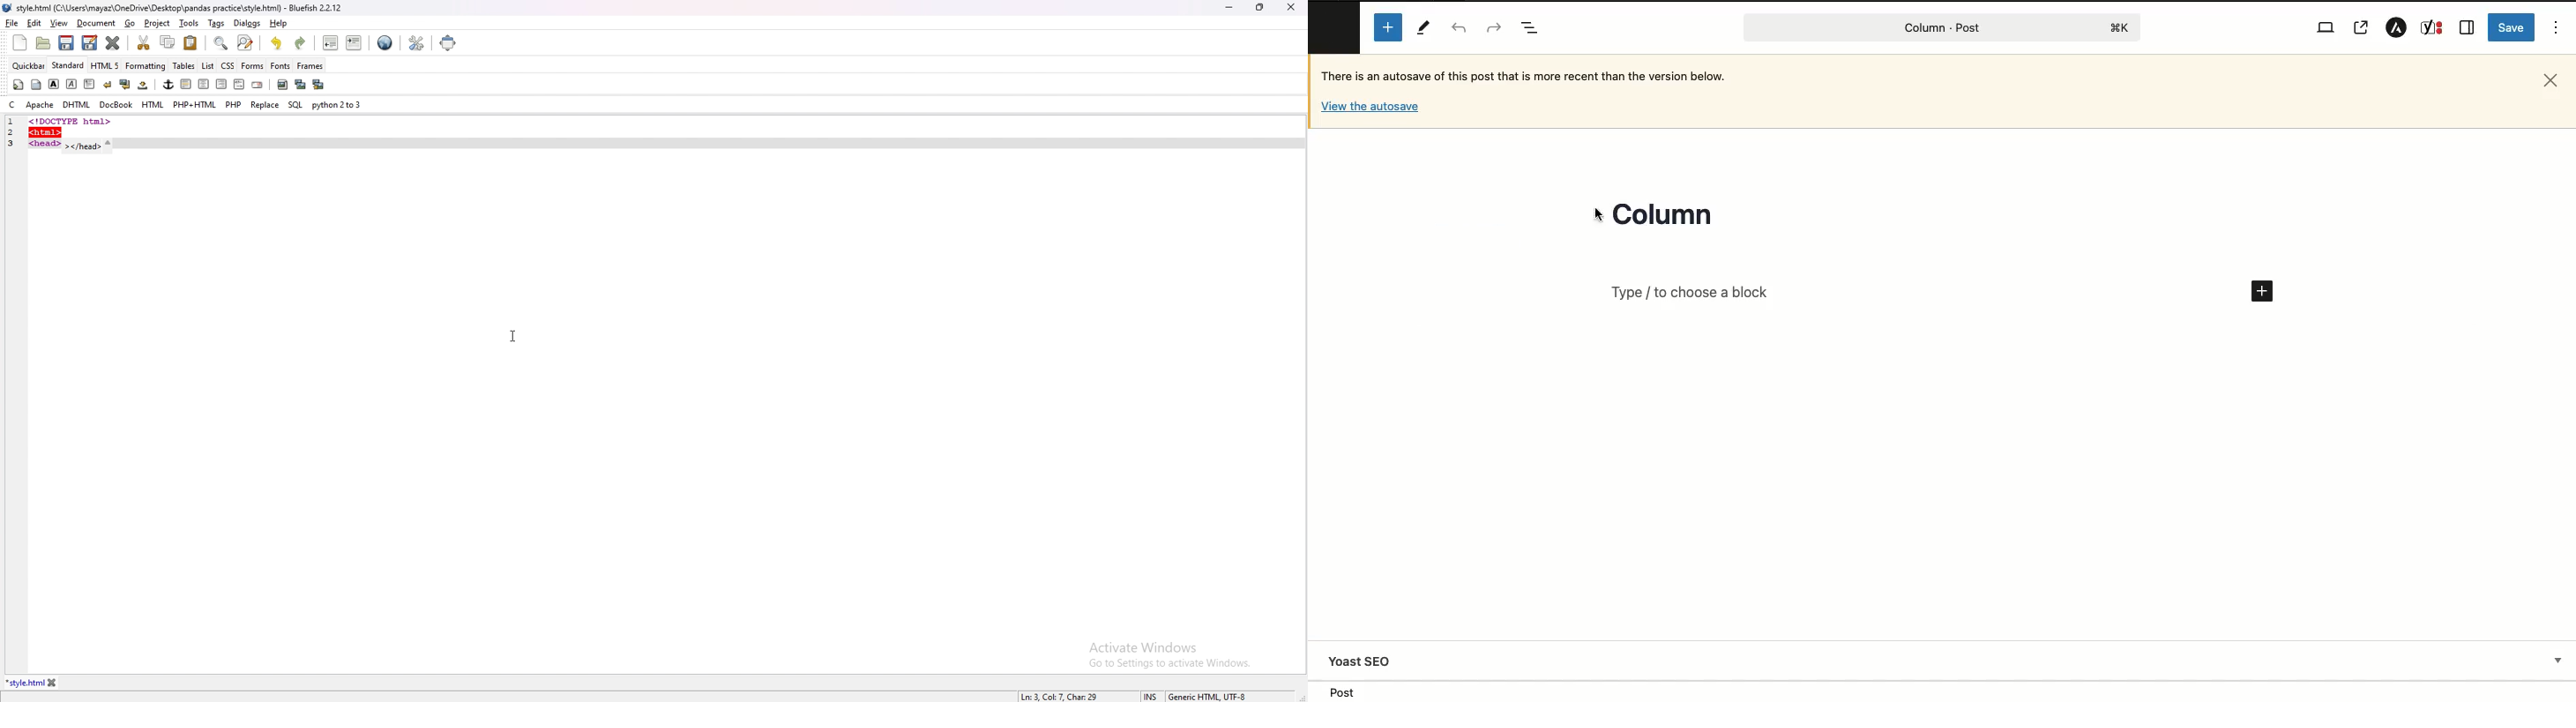 The width and height of the screenshot is (2576, 728). Describe the element at coordinates (97, 24) in the screenshot. I see `document` at that location.